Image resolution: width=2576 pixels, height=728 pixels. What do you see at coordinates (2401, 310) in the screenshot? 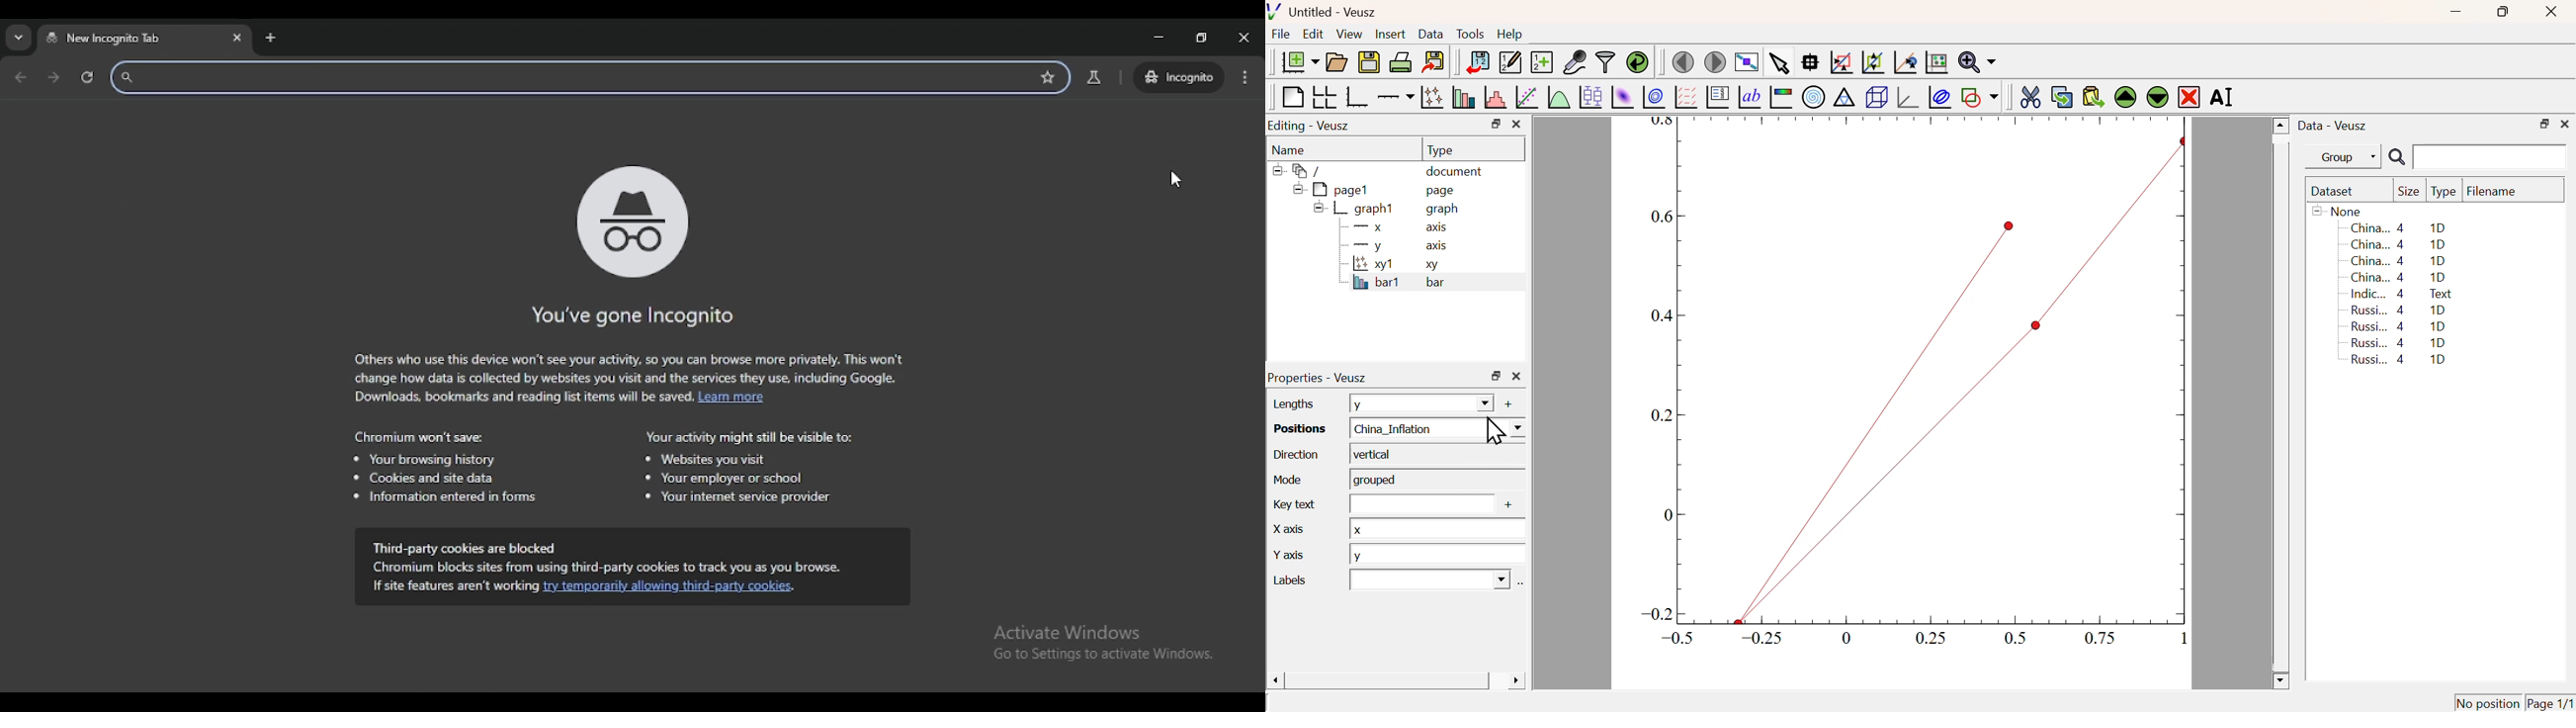
I see `Russi... 4 1D` at bounding box center [2401, 310].